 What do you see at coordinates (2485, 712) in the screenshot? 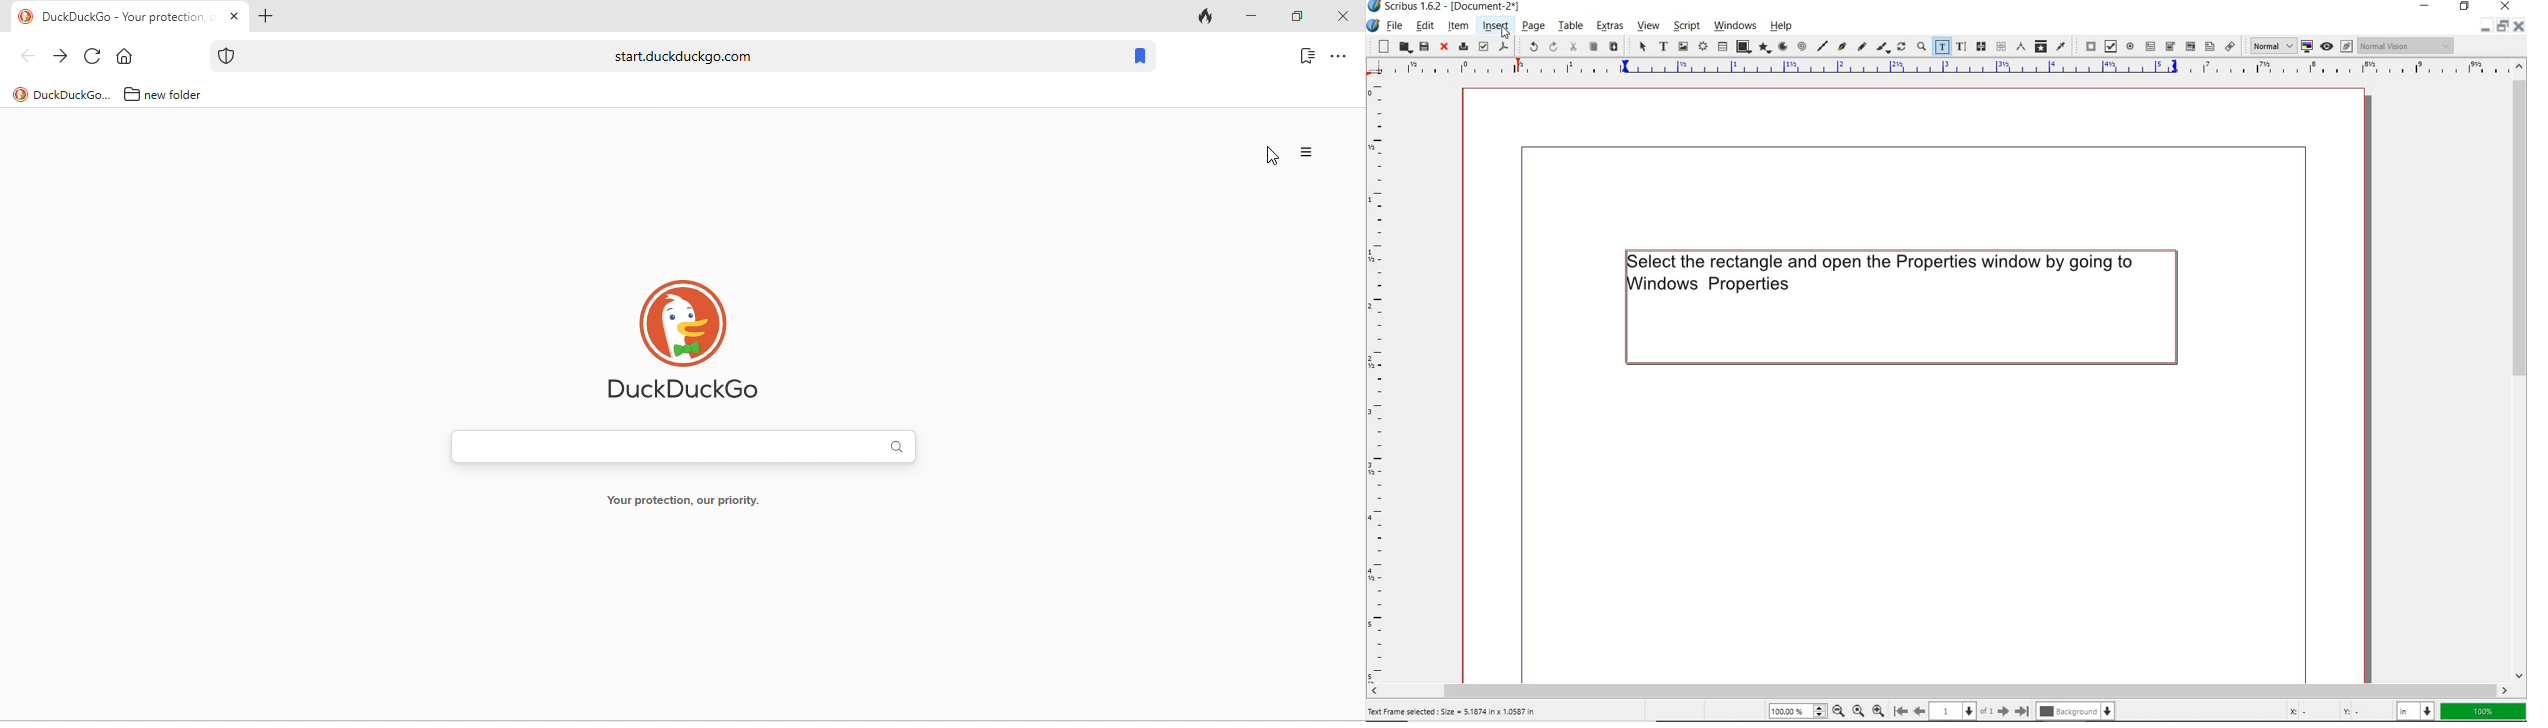
I see `100%` at bounding box center [2485, 712].